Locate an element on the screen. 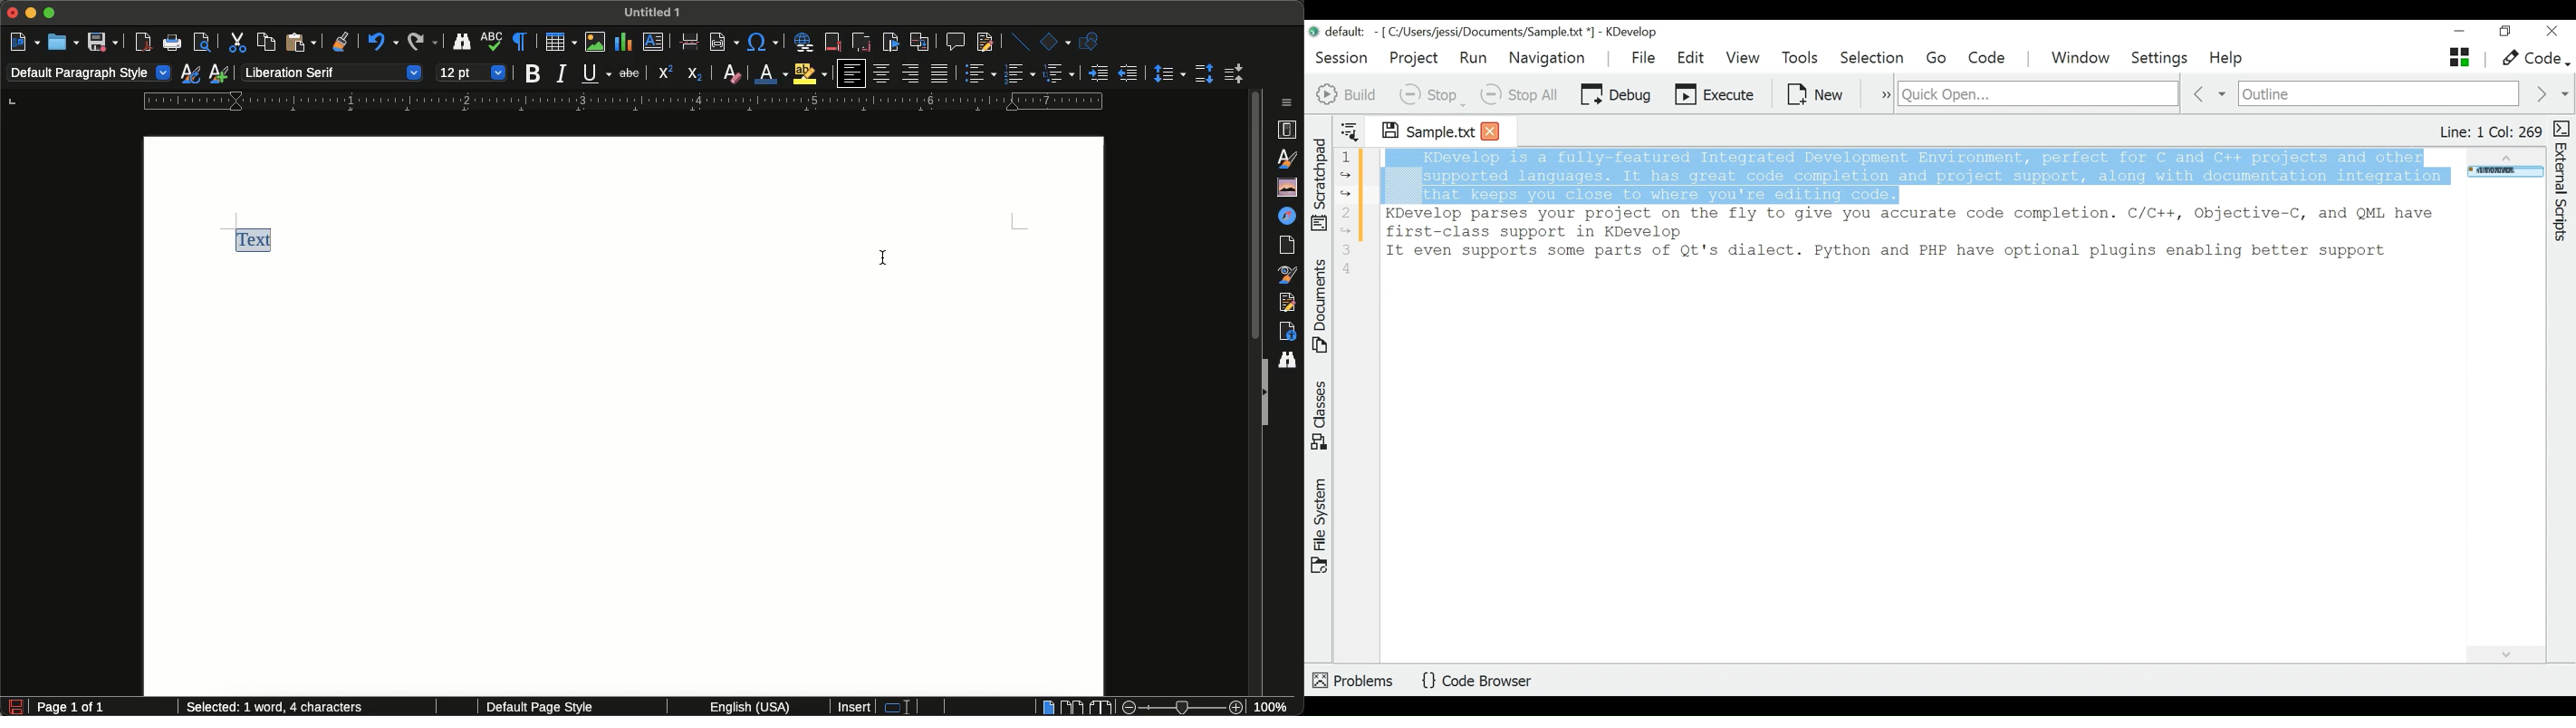 The height and width of the screenshot is (728, 2576). X2 is located at coordinates (695, 74).